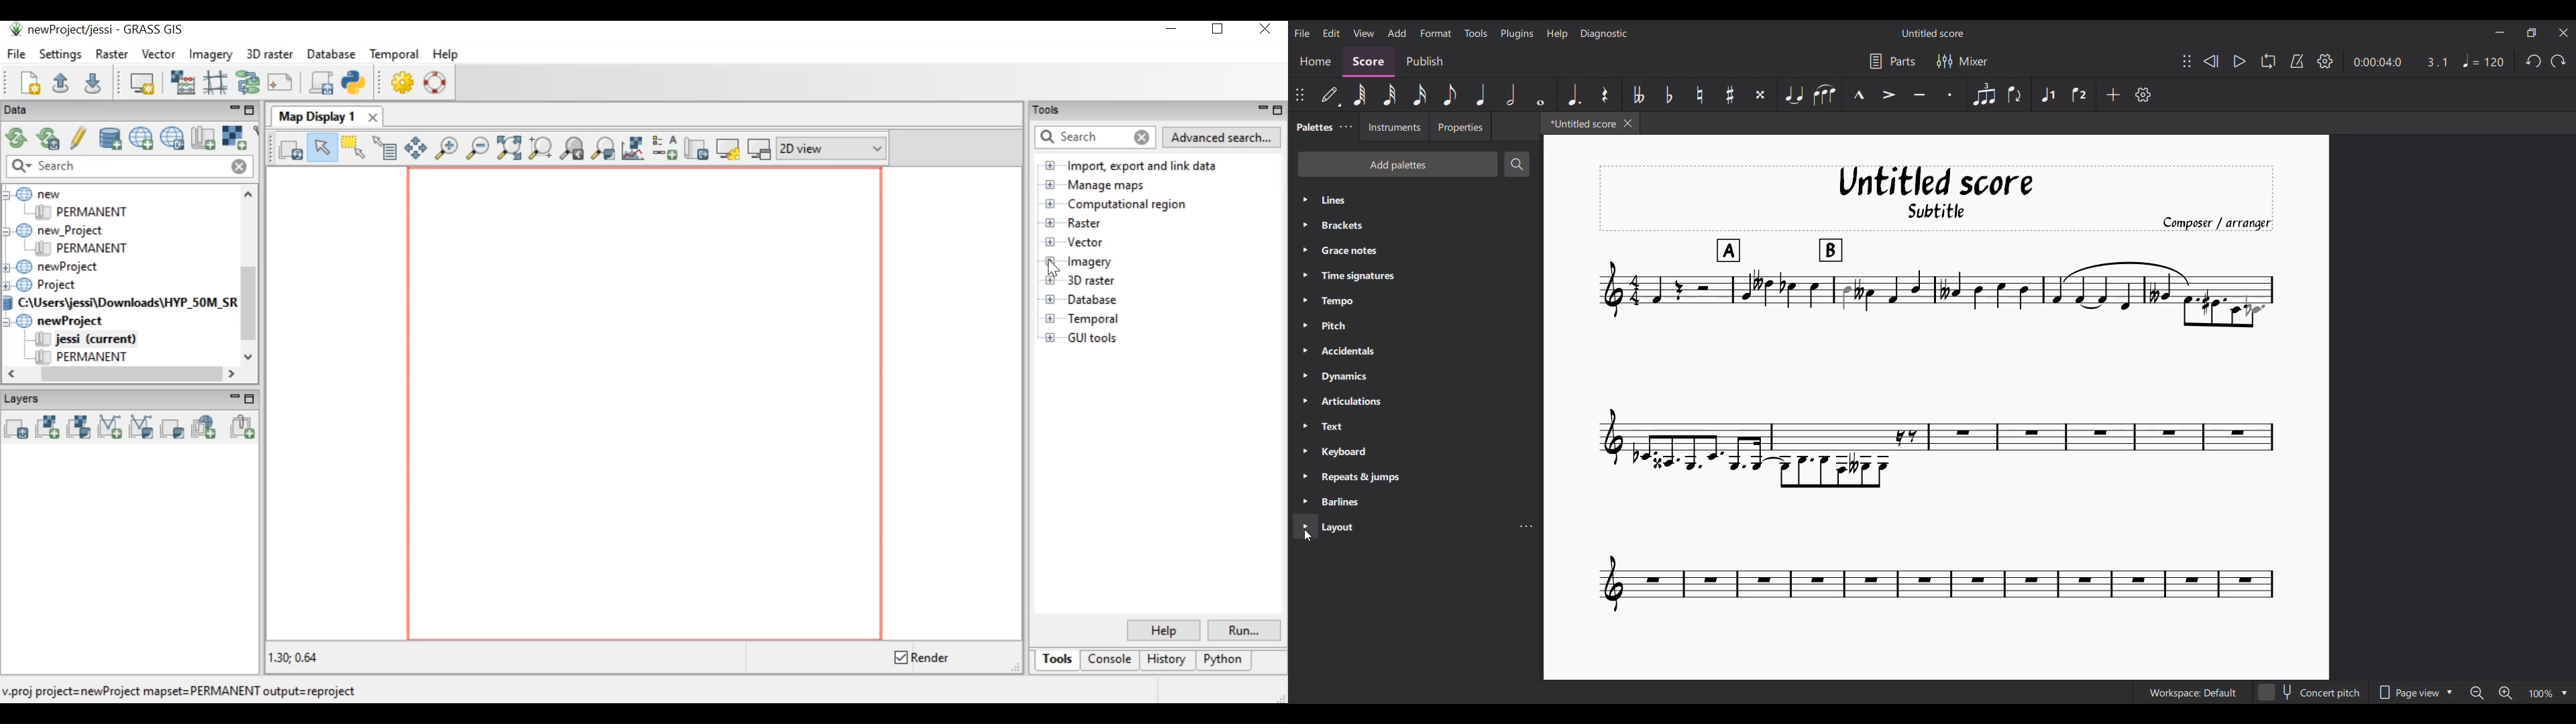 The width and height of the screenshot is (2576, 728). Describe the element at coordinates (1424, 62) in the screenshot. I see `Publish section` at that location.